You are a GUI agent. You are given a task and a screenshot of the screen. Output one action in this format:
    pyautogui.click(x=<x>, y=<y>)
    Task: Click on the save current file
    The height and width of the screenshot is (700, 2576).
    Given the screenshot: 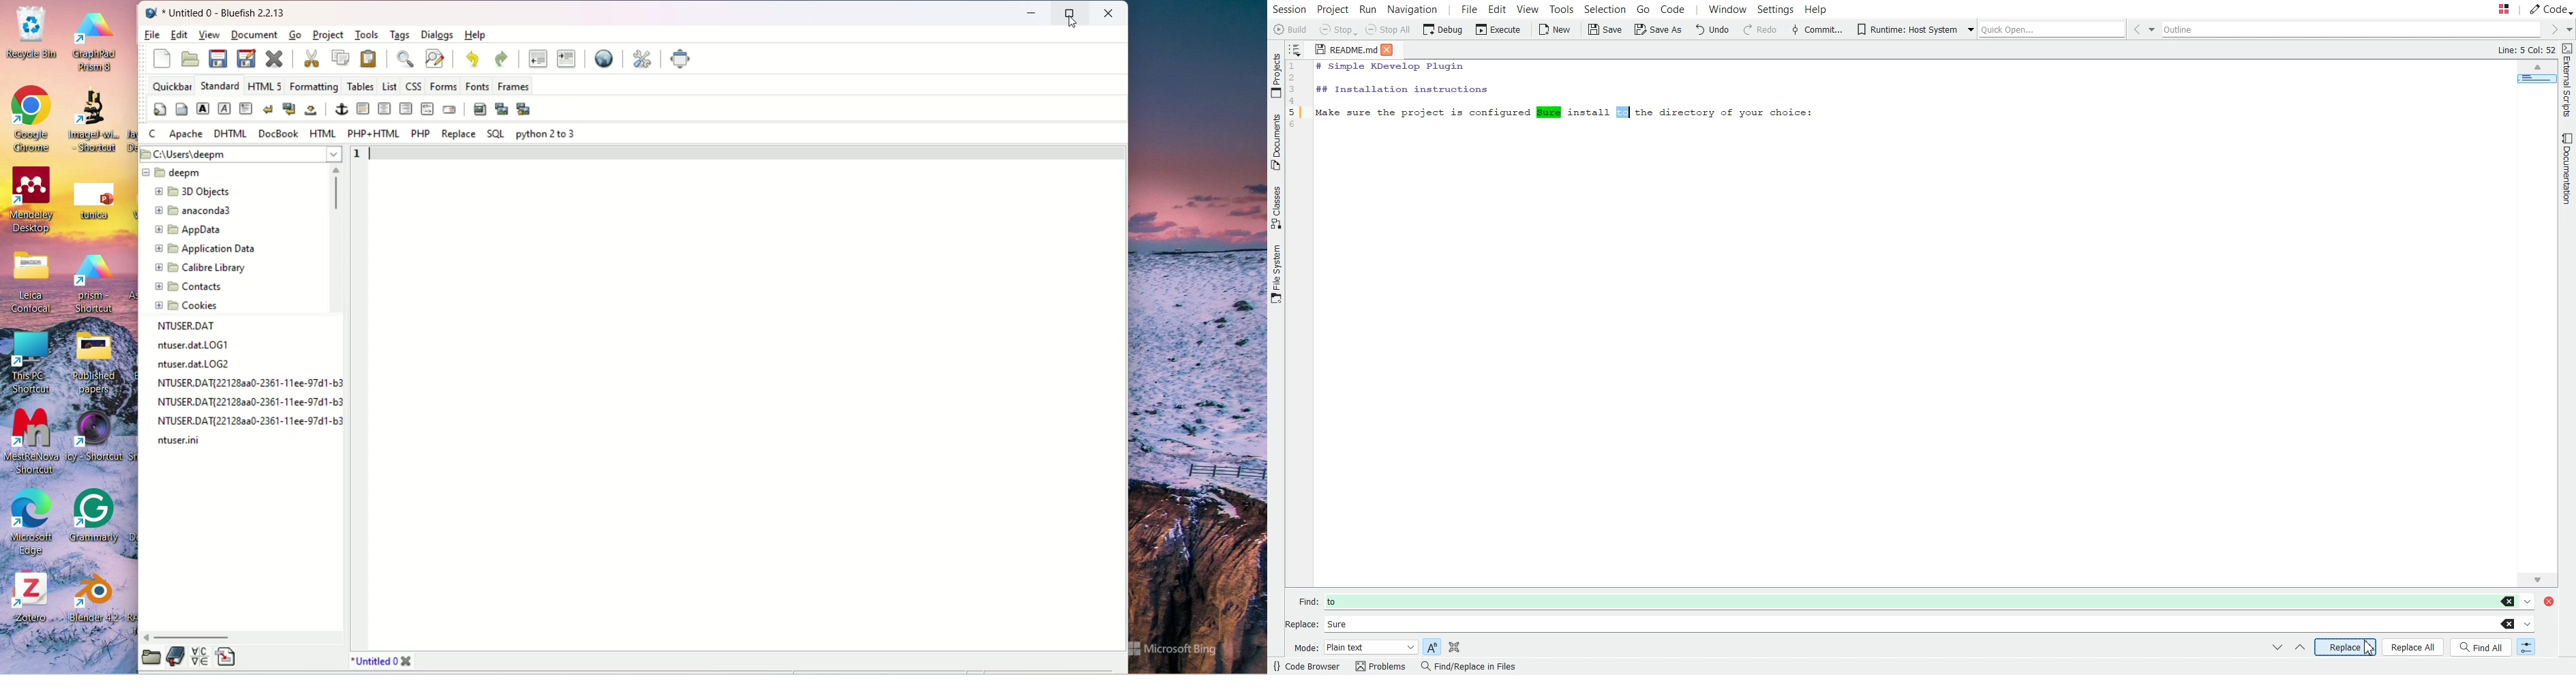 What is the action you would take?
    pyautogui.click(x=217, y=59)
    